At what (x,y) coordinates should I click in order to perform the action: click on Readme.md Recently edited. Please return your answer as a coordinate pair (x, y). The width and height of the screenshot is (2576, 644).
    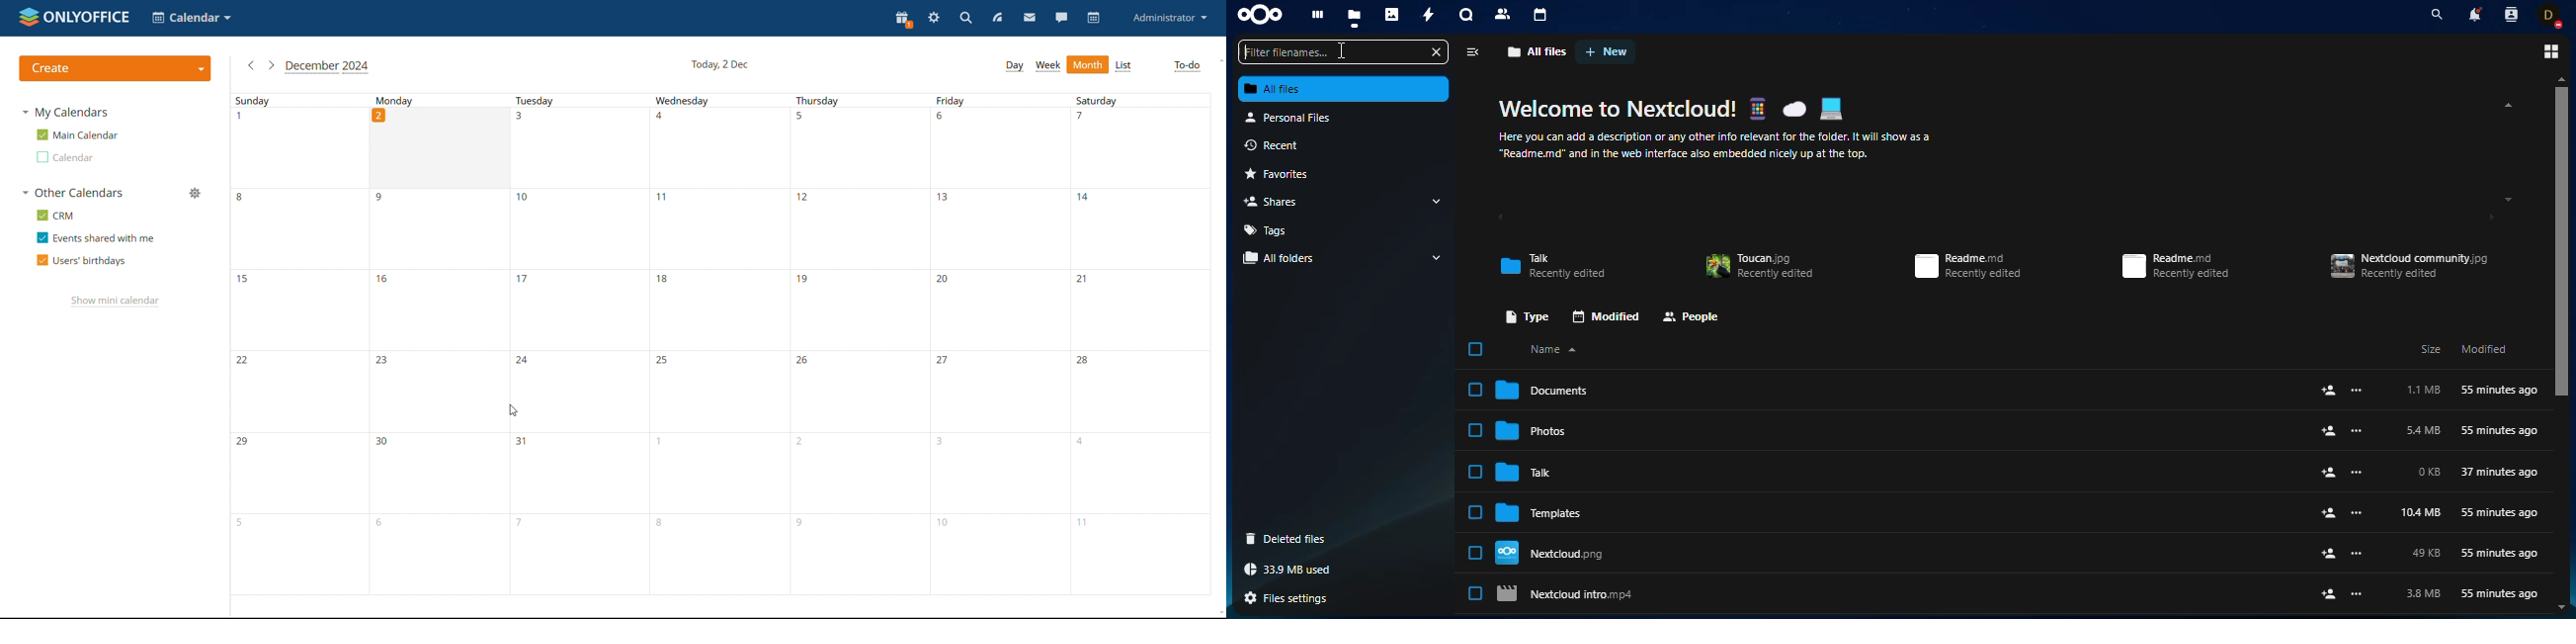
    Looking at the image, I should click on (1967, 266).